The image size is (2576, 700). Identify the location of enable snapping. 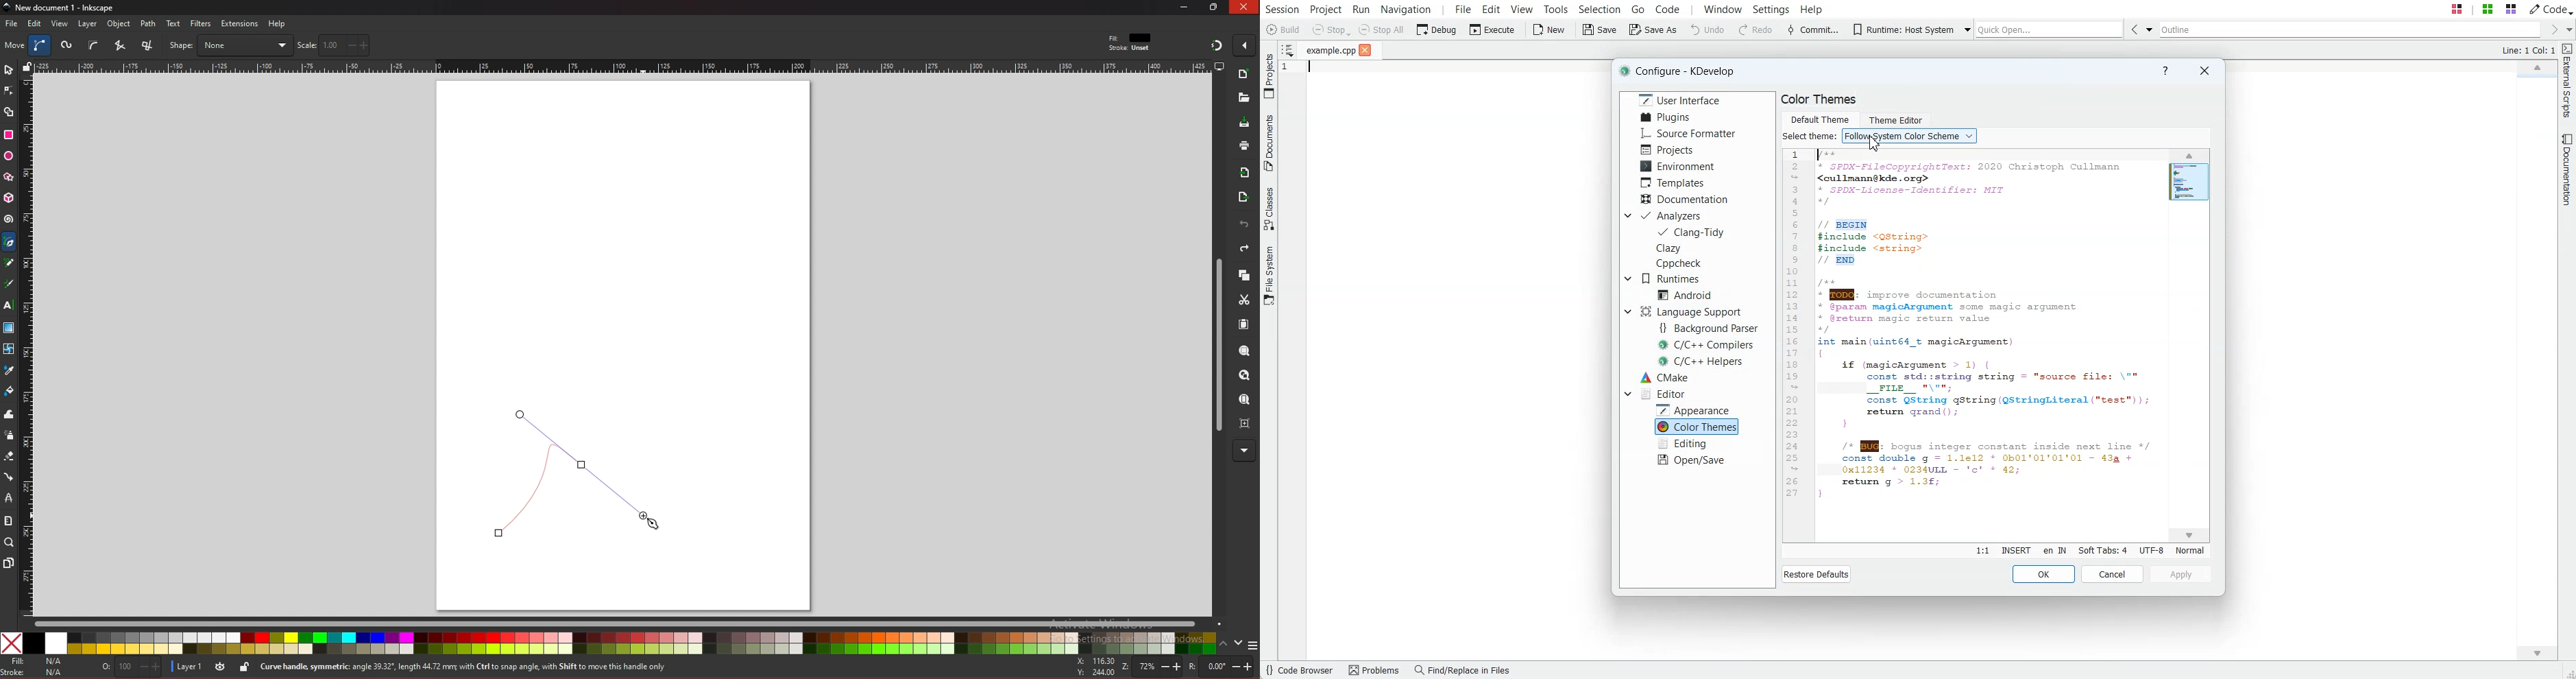
(1244, 44).